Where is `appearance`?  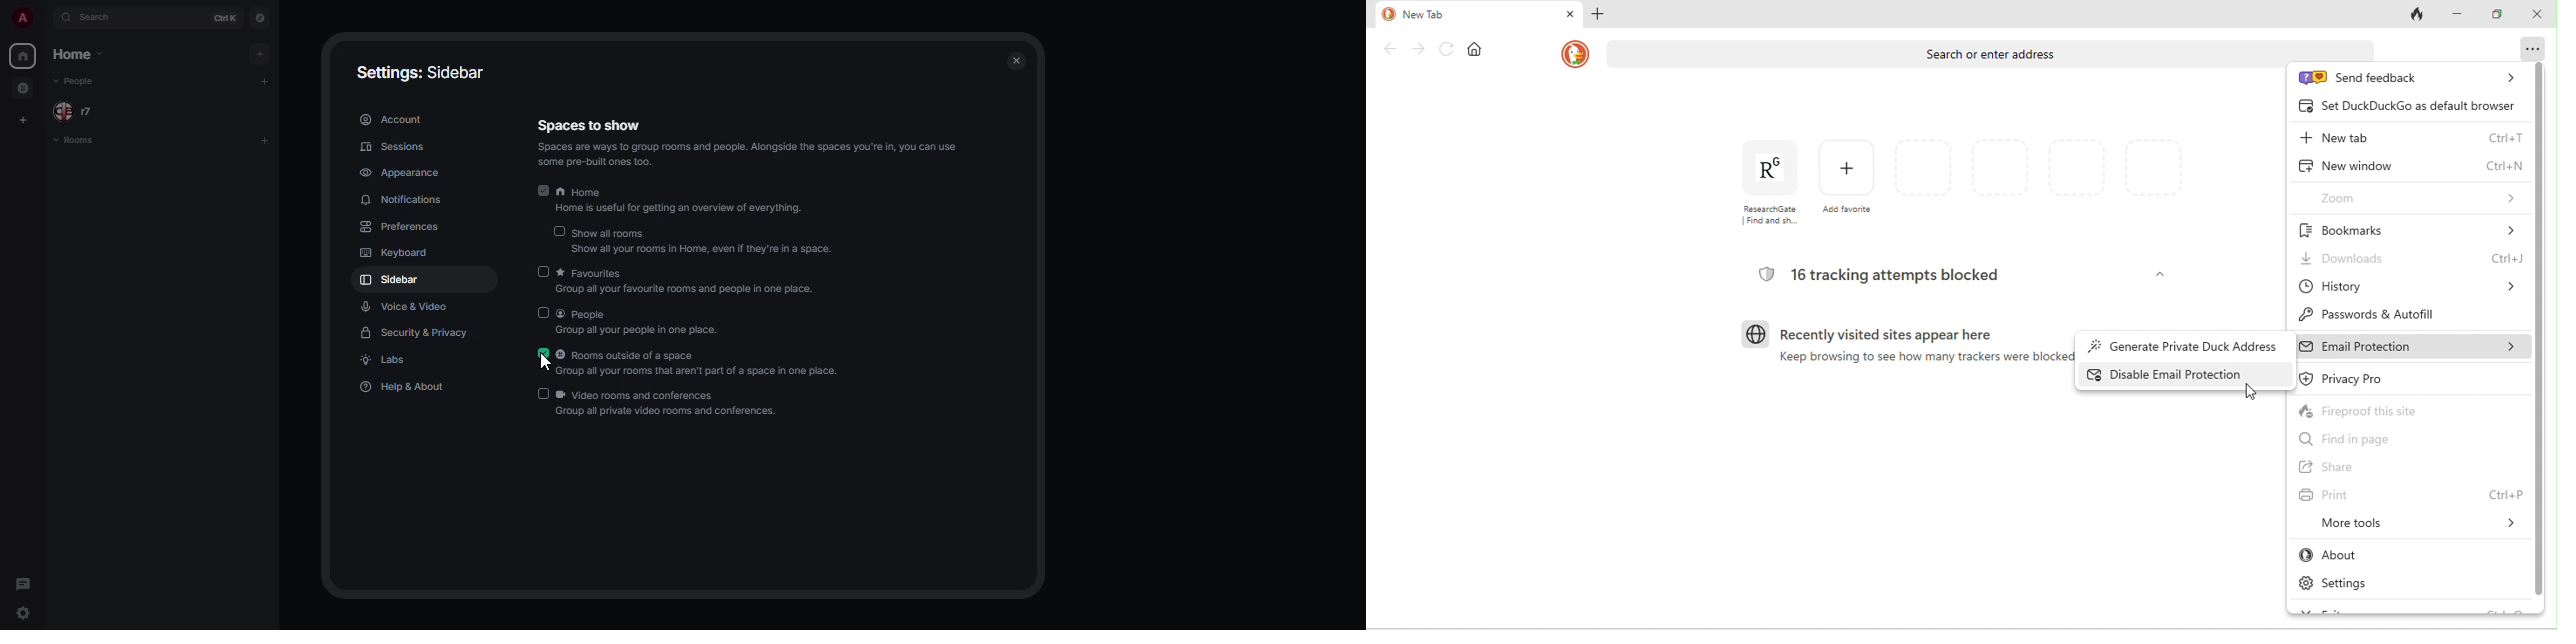 appearance is located at coordinates (400, 172).